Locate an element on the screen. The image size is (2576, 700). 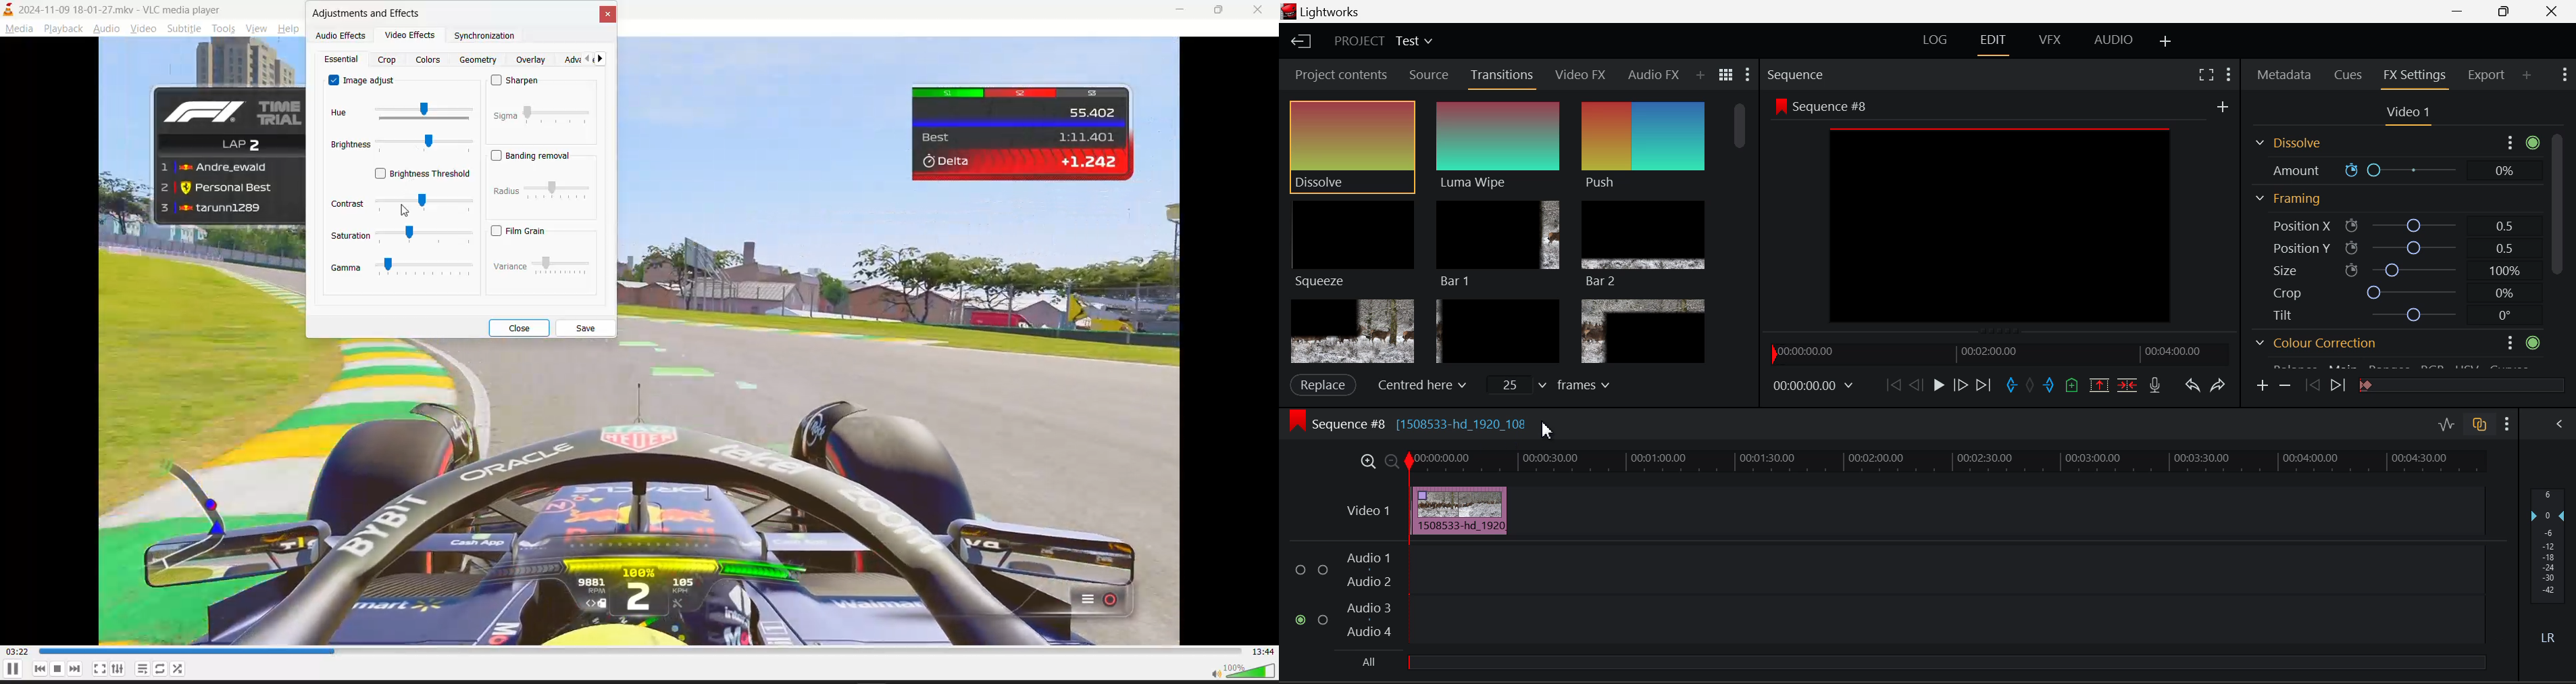
banding removal is located at coordinates (534, 157).